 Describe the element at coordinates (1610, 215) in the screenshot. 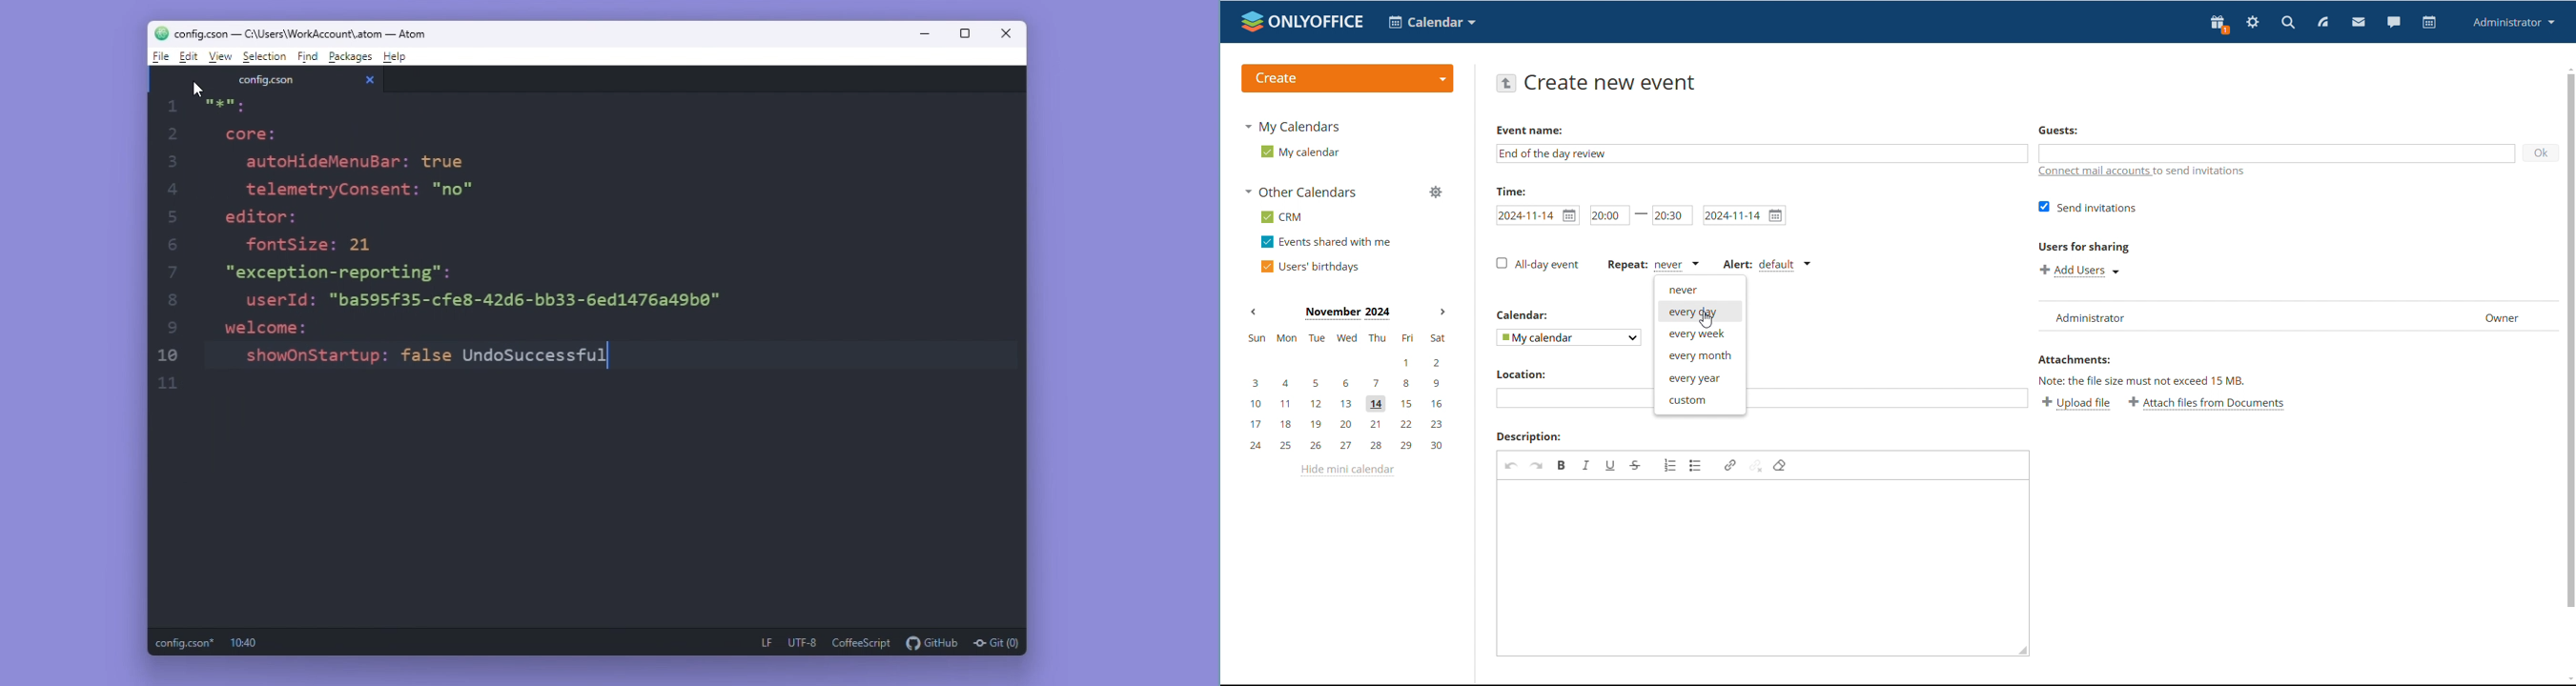

I see `start time set` at that location.